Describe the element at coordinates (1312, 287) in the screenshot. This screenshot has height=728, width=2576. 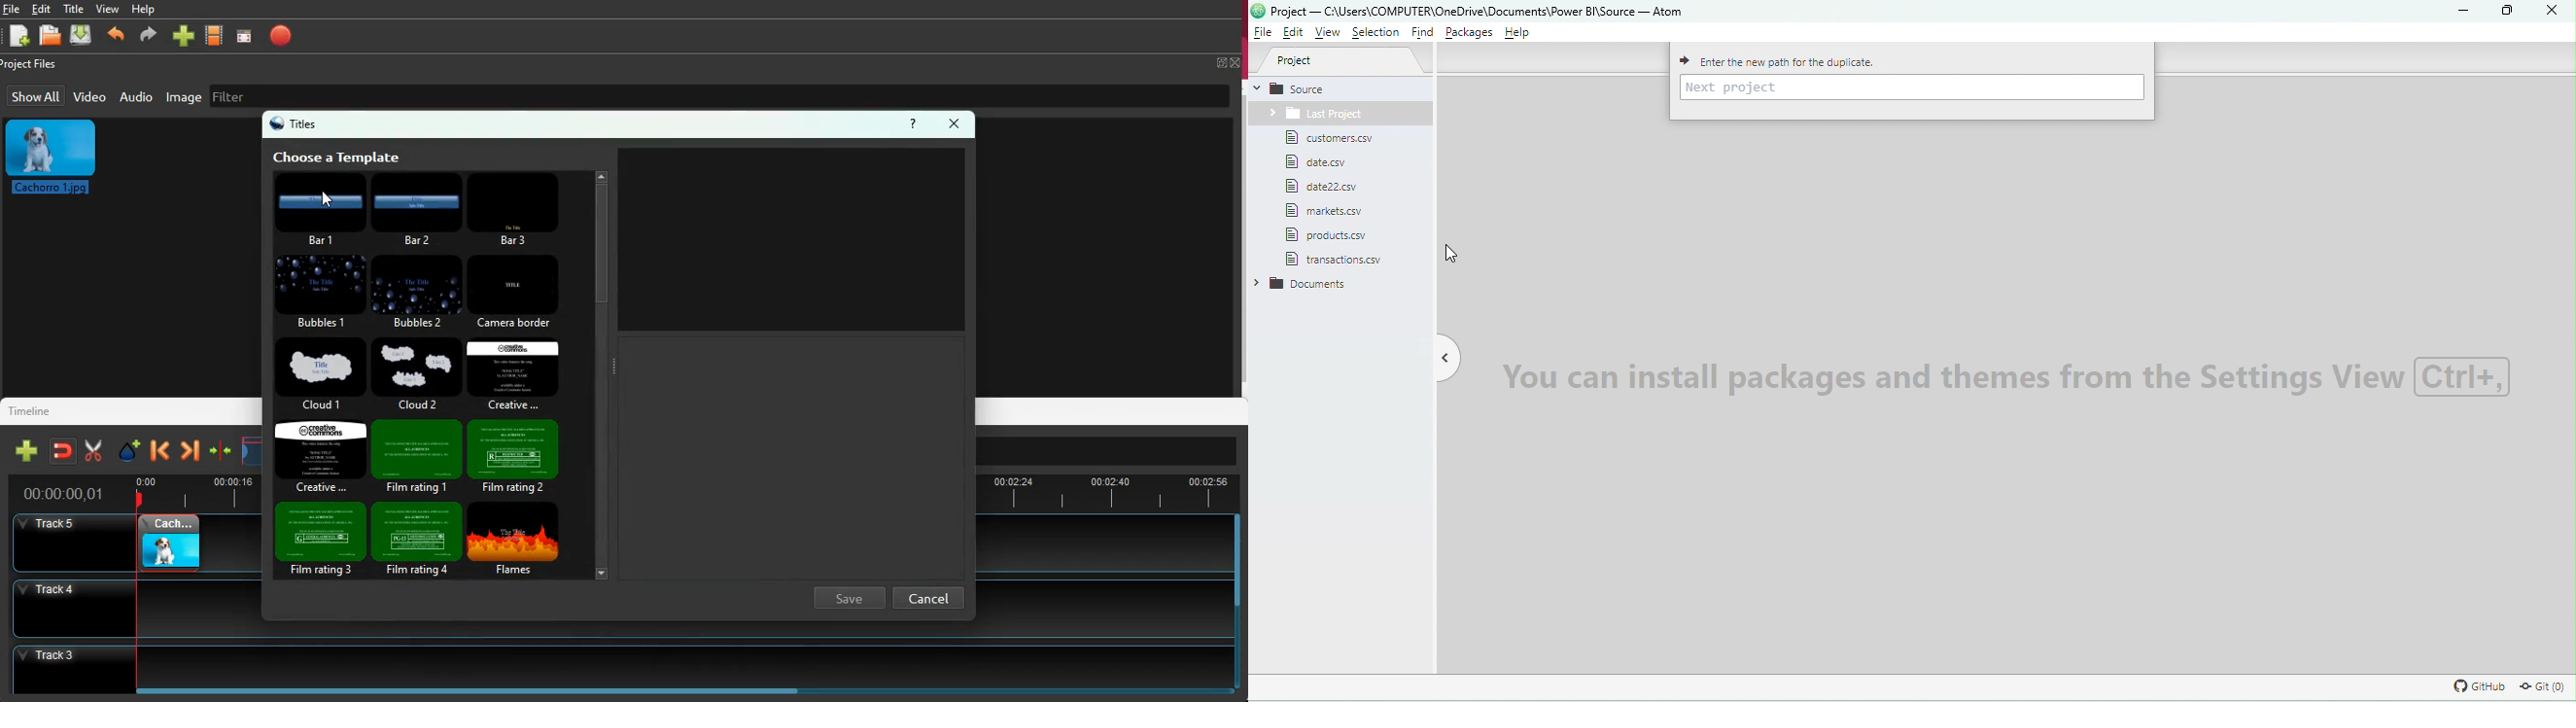
I see `folder` at that location.